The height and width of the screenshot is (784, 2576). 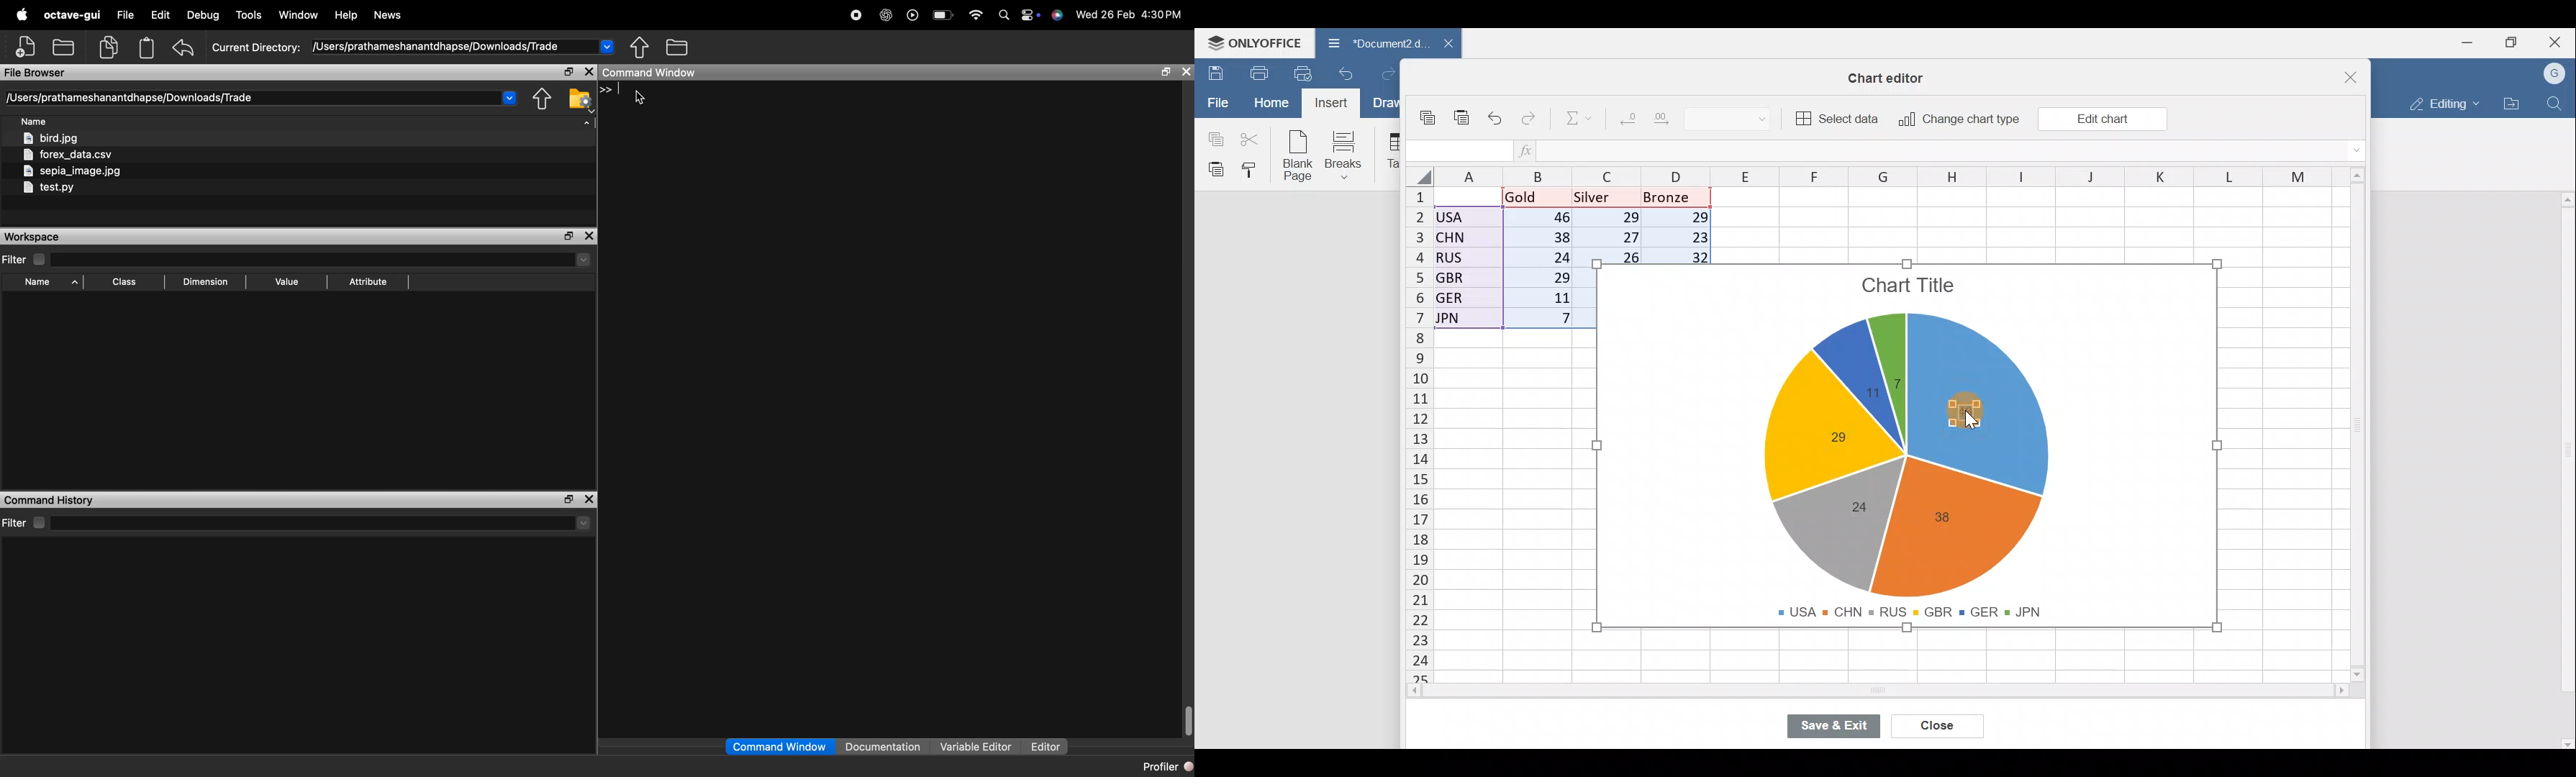 I want to click on Chart label, so click(x=1858, y=504).